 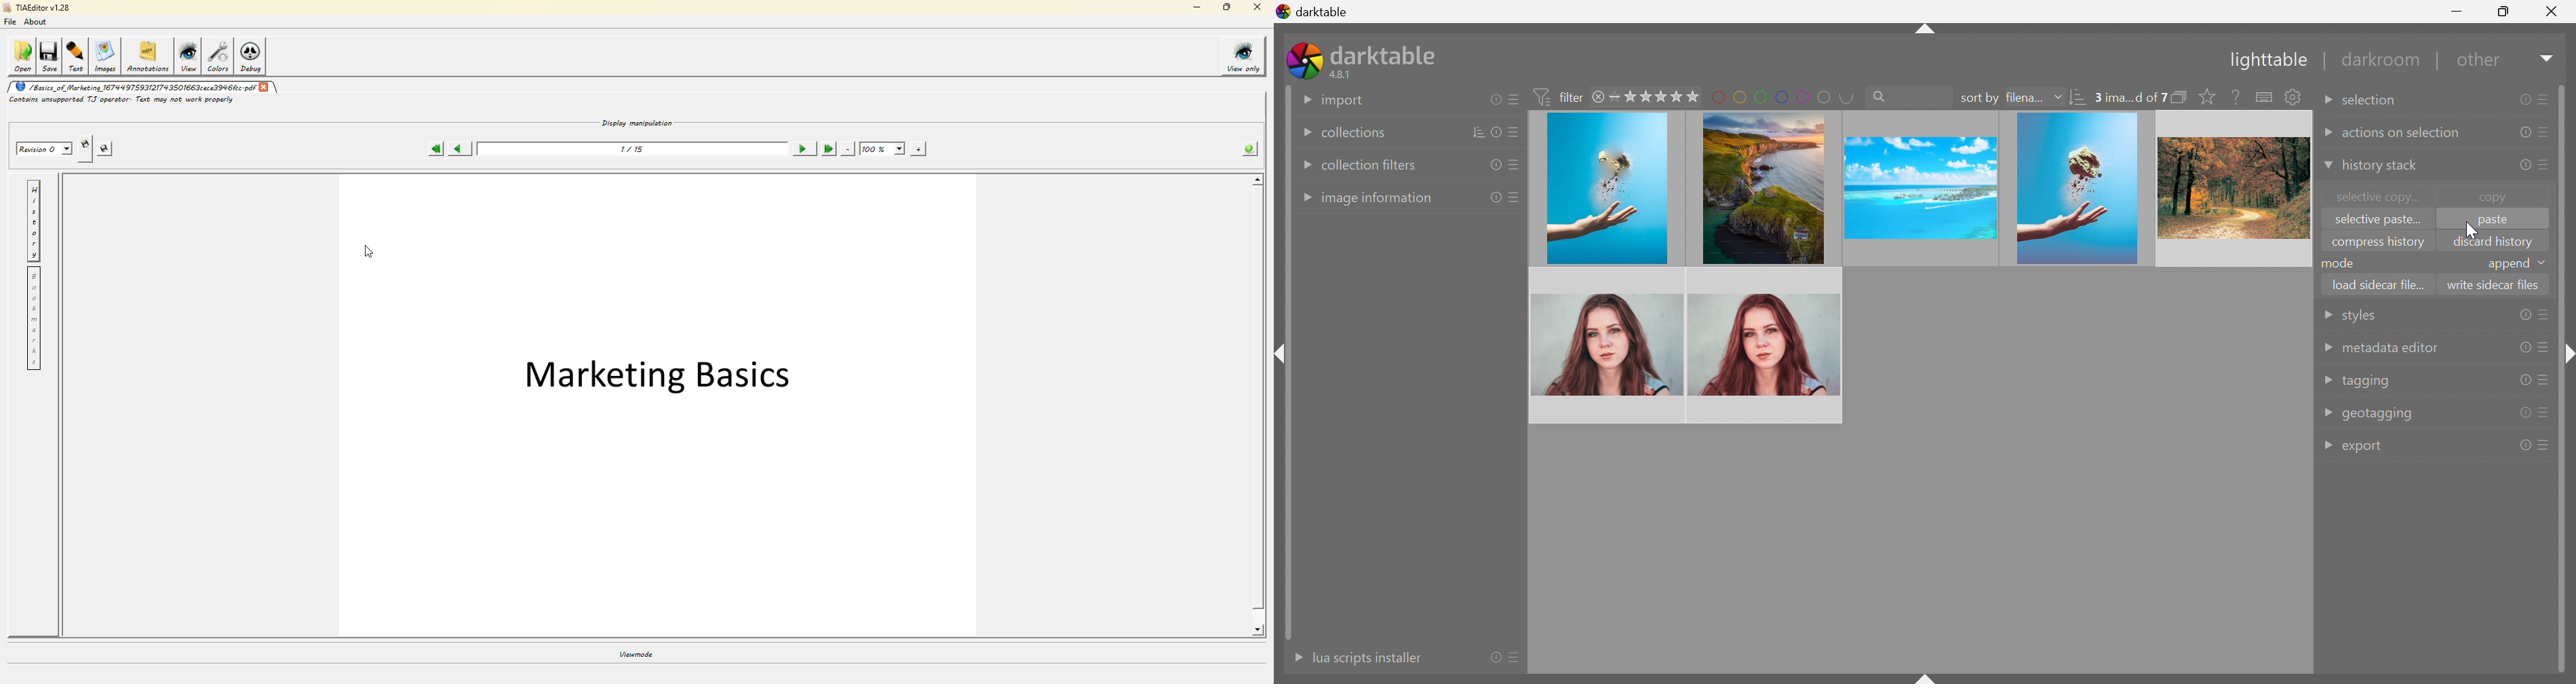 I want to click on presets, so click(x=2544, y=348).